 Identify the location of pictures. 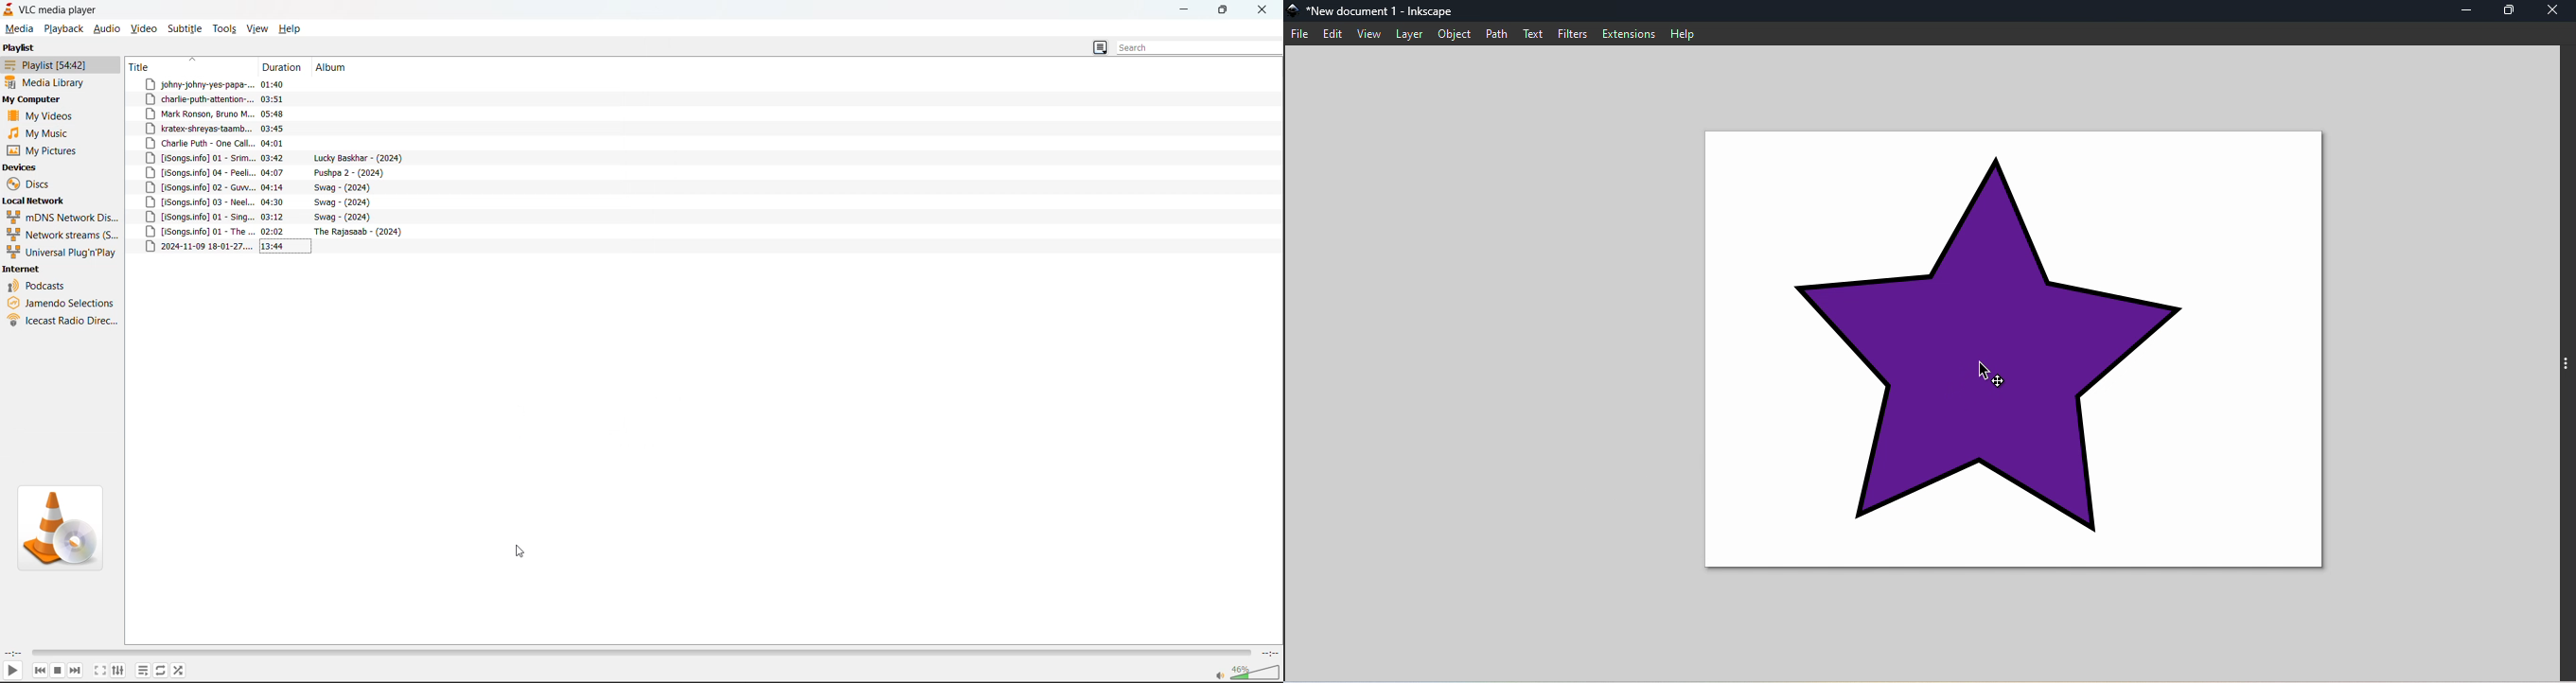
(48, 149).